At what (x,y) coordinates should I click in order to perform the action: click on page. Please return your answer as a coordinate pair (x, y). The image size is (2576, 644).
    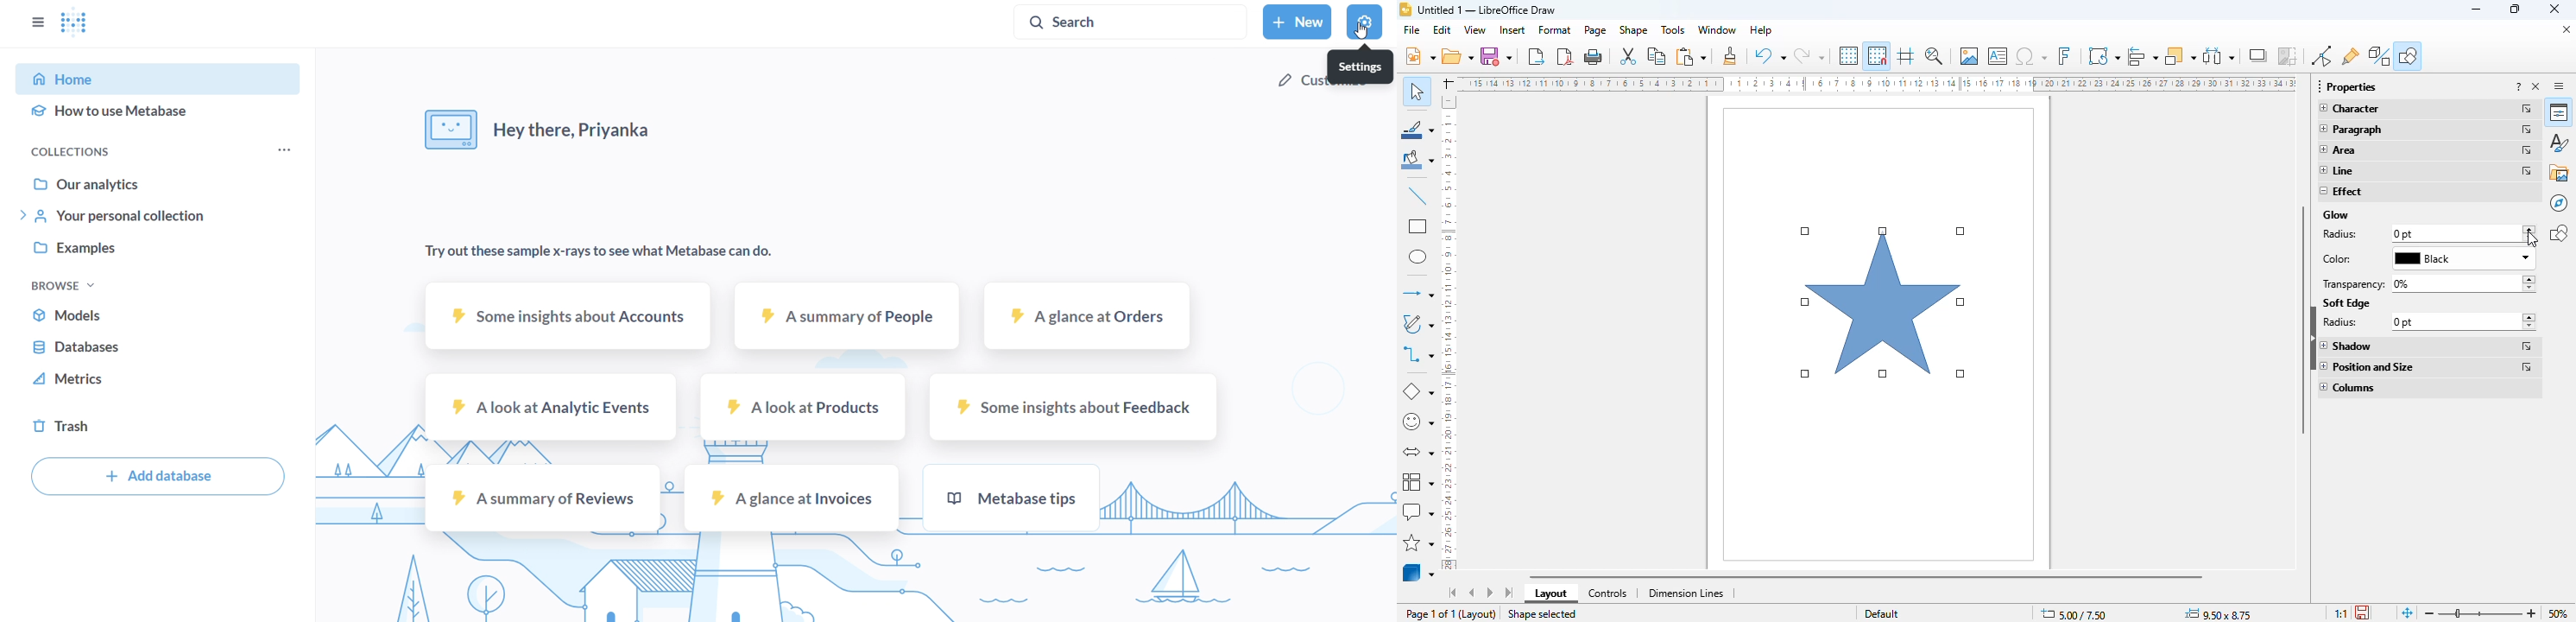
    Looking at the image, I should click on (1596, 29).